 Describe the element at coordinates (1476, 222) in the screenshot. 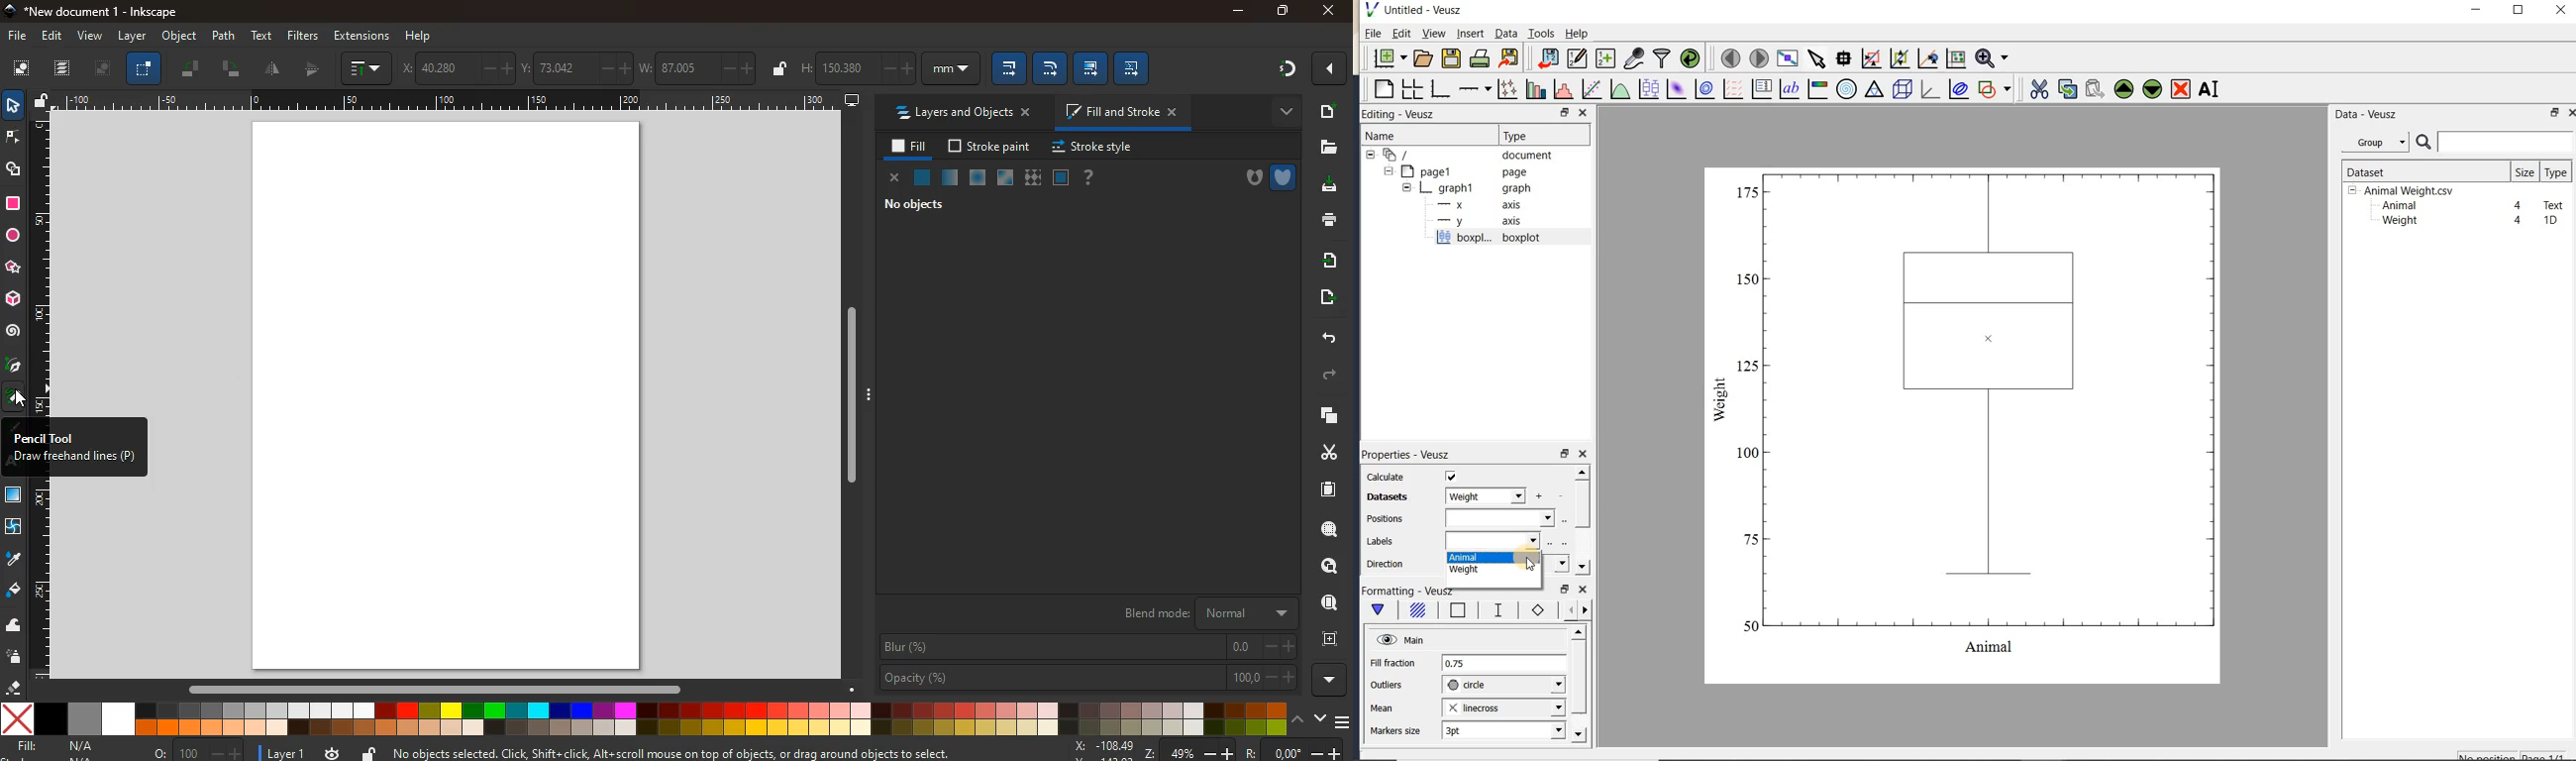

I see `axis` at that location.